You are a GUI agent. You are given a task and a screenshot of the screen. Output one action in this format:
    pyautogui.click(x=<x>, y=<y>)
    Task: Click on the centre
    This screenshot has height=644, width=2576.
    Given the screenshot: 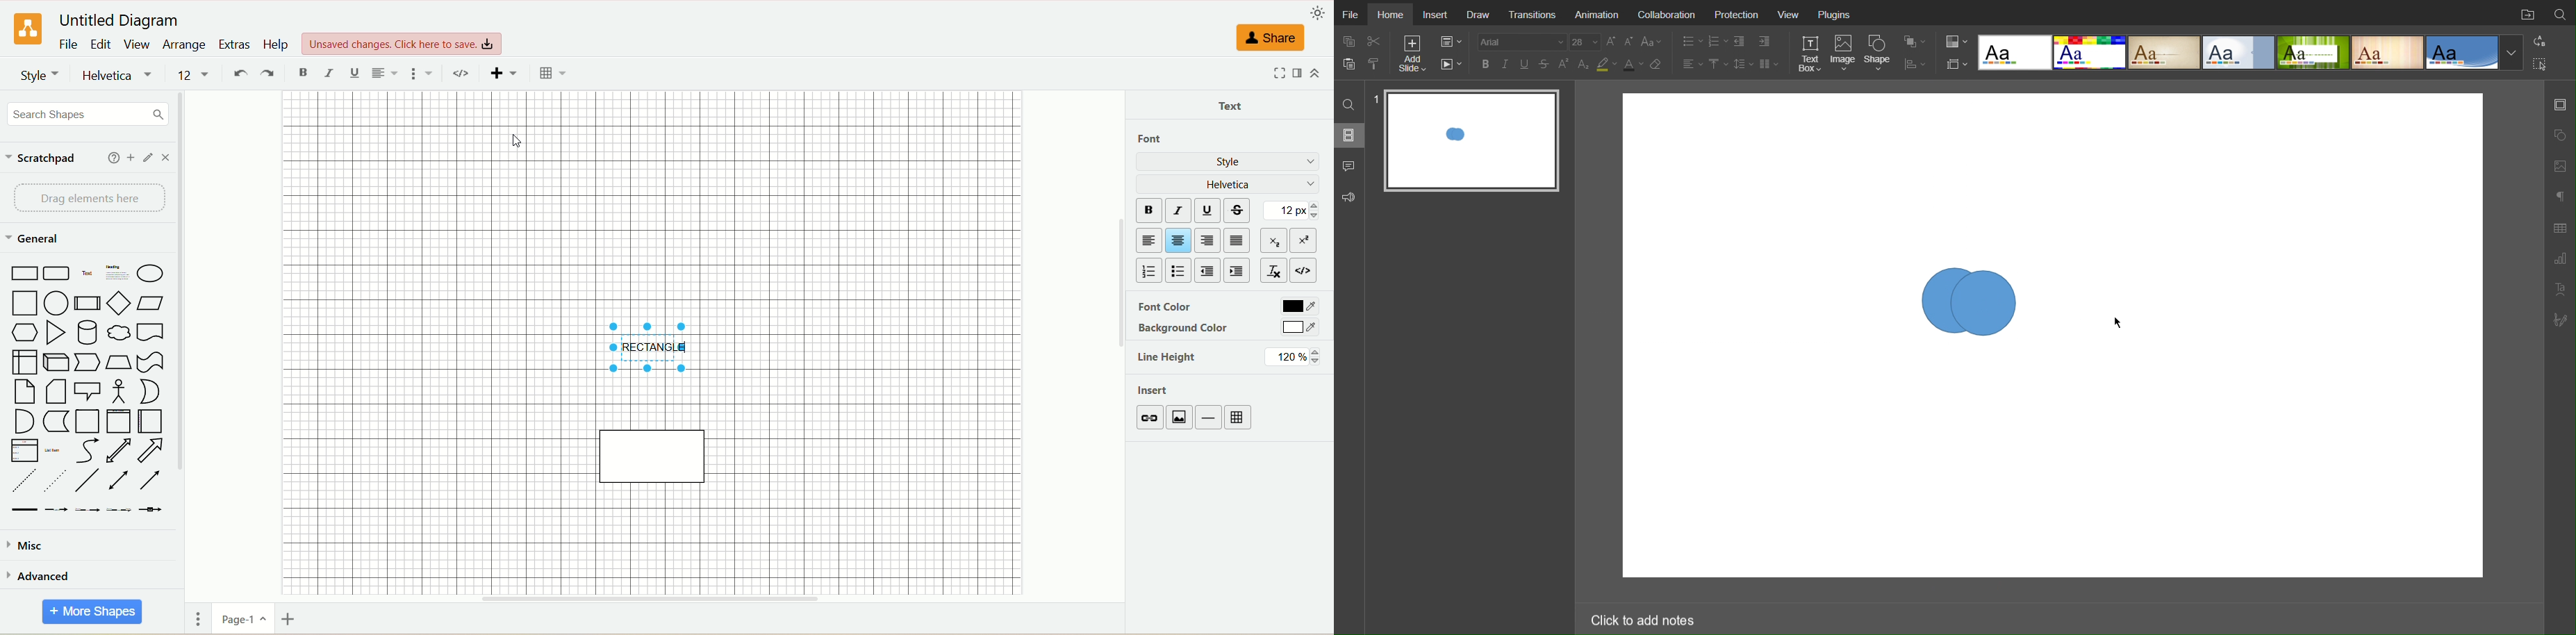 What is the action you would take?
    pyautogui.click(x=1181, y=240)
    